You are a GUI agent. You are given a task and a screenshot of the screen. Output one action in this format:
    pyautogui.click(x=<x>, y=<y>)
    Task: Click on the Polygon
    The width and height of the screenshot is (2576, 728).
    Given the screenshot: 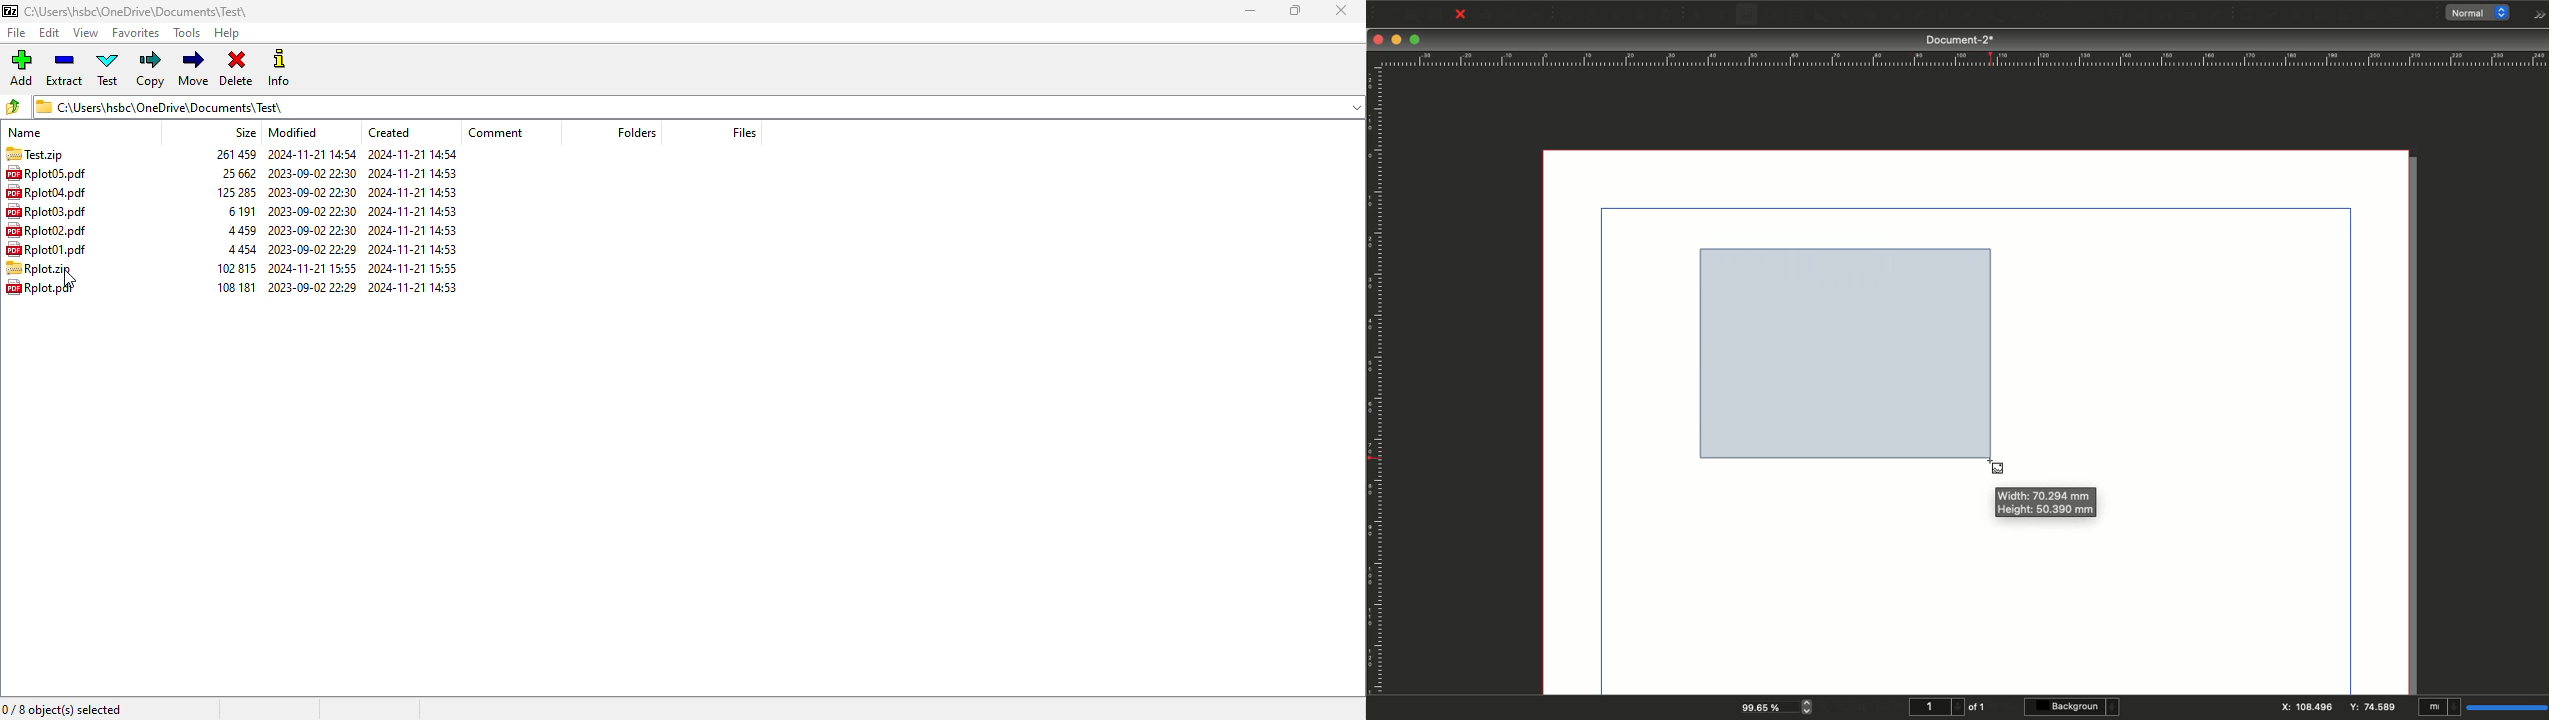 What is the action you would take?
    pyautogui.click(x=1845, y=16)
    